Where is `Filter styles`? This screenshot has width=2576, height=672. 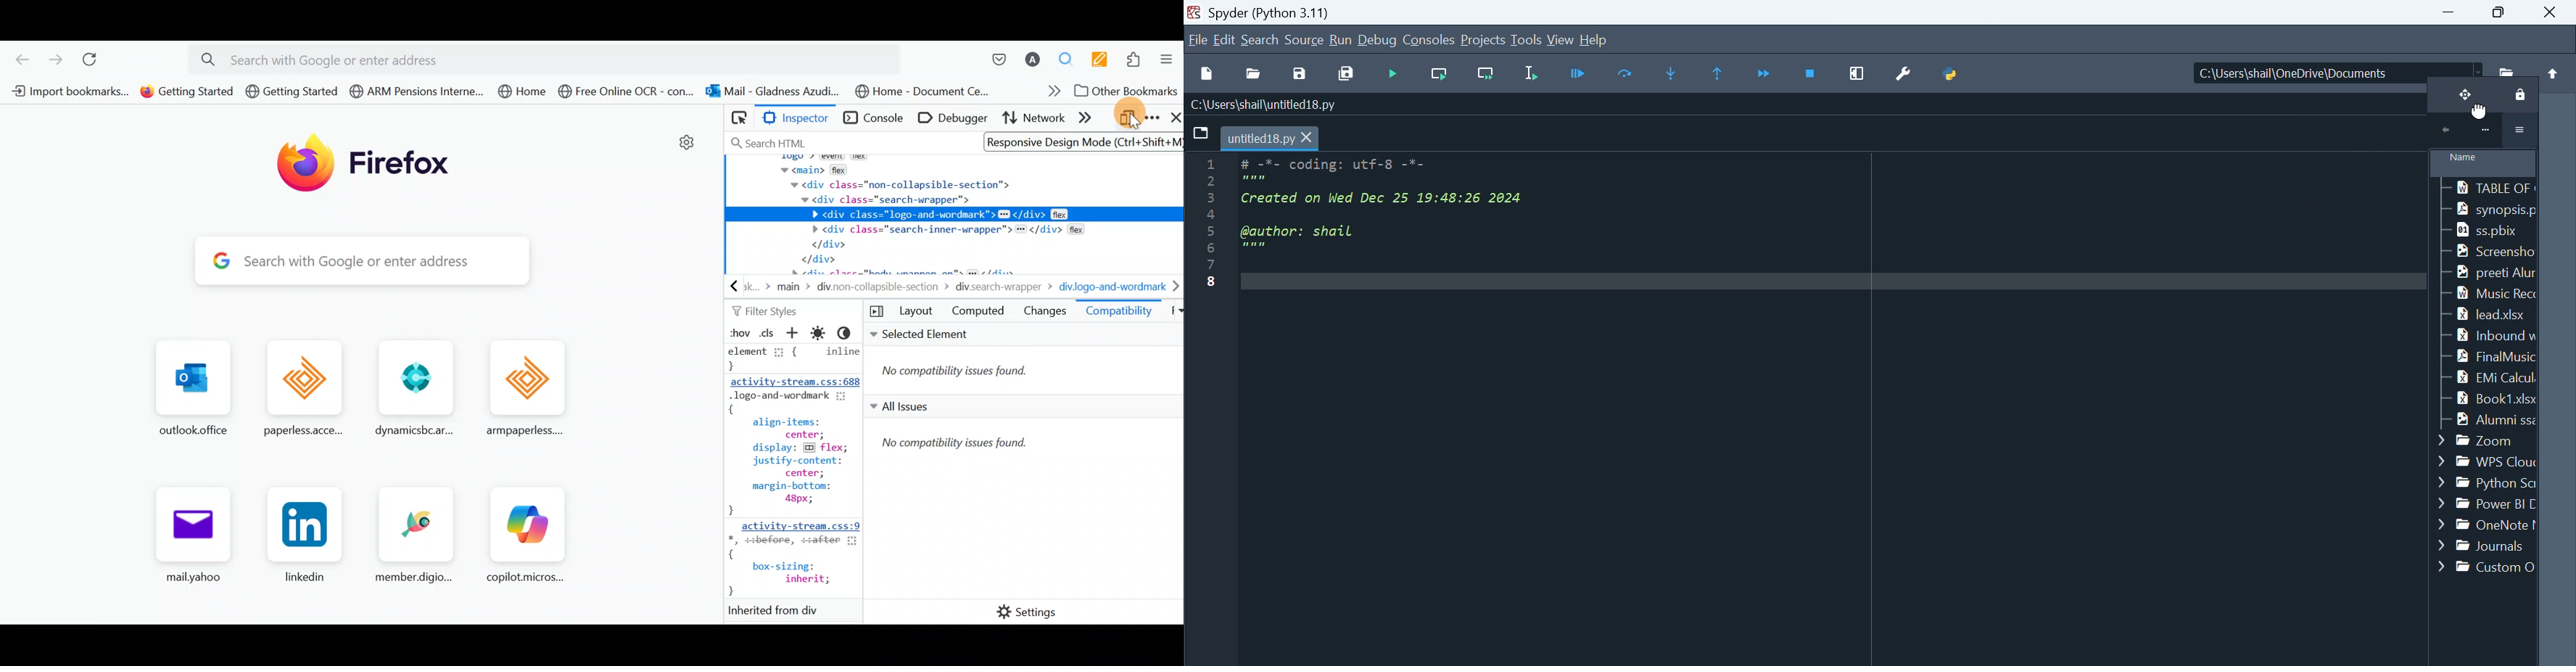
Filter styles is located at coordinates (769, 311).